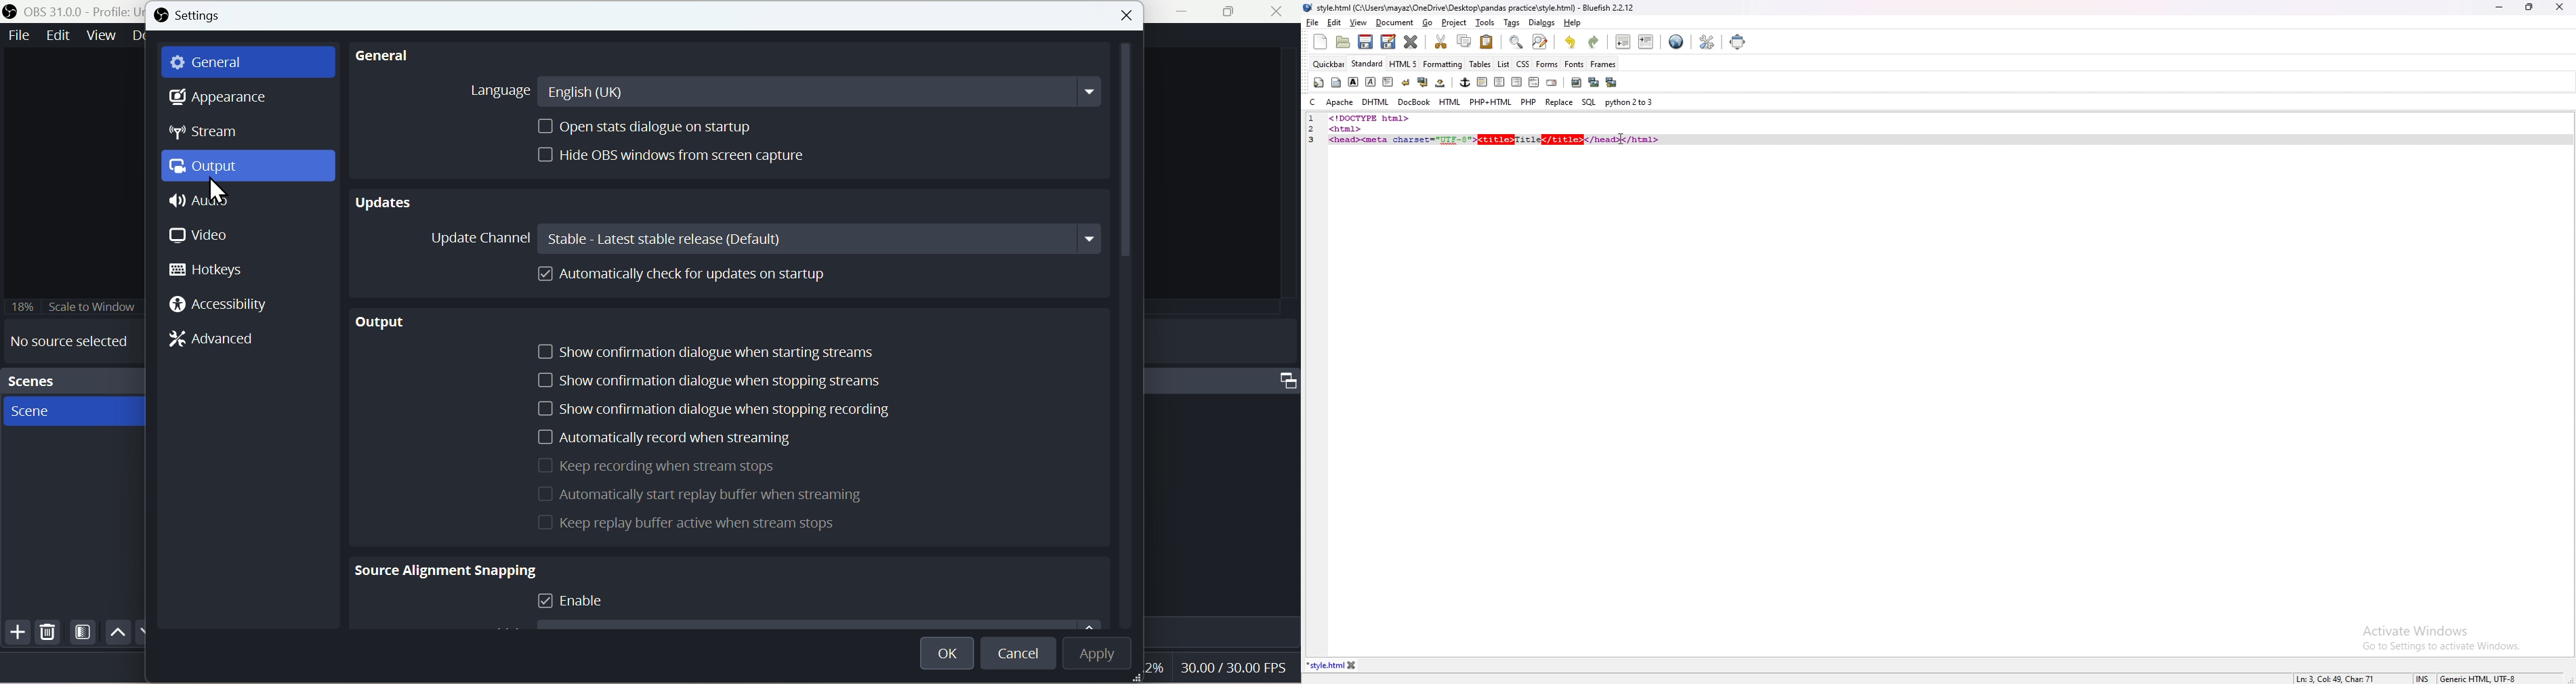  What do you see at coordinates (2423, 678) in the screenshot?
I see `cursor mode` at bounding box center [2423, 678].